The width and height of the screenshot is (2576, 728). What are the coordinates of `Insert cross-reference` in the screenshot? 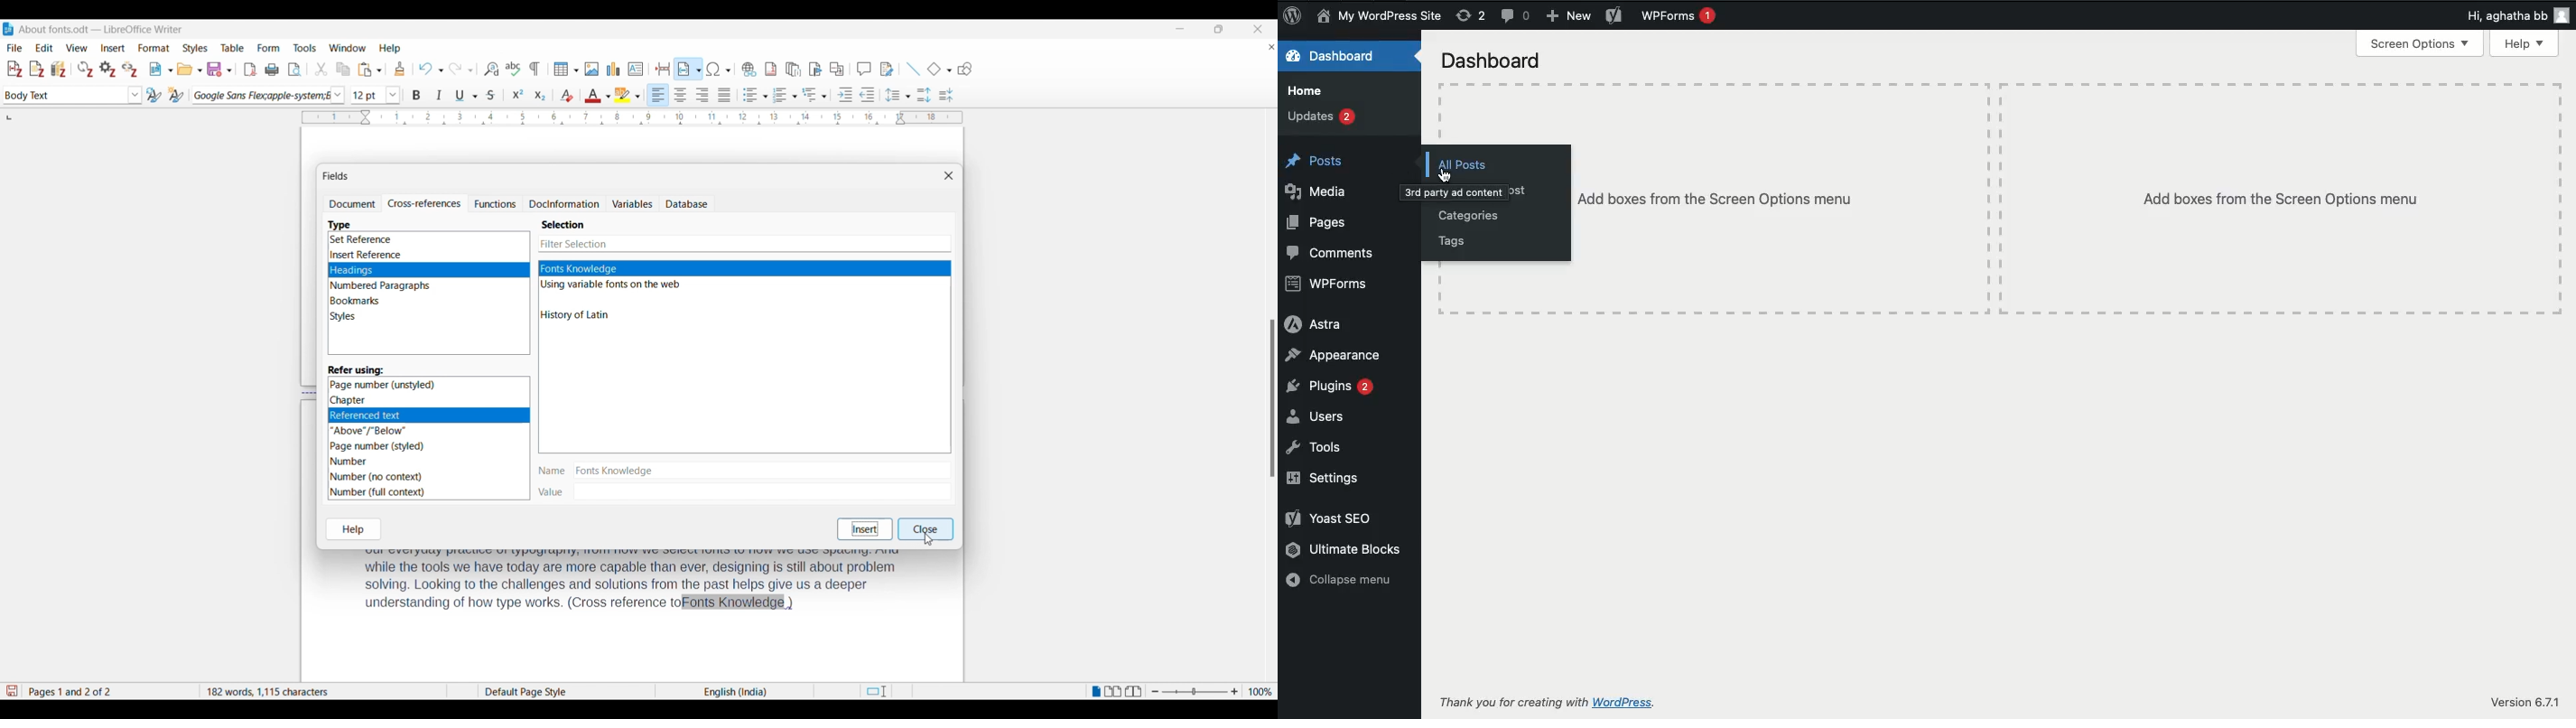 It's located at (837, 69).